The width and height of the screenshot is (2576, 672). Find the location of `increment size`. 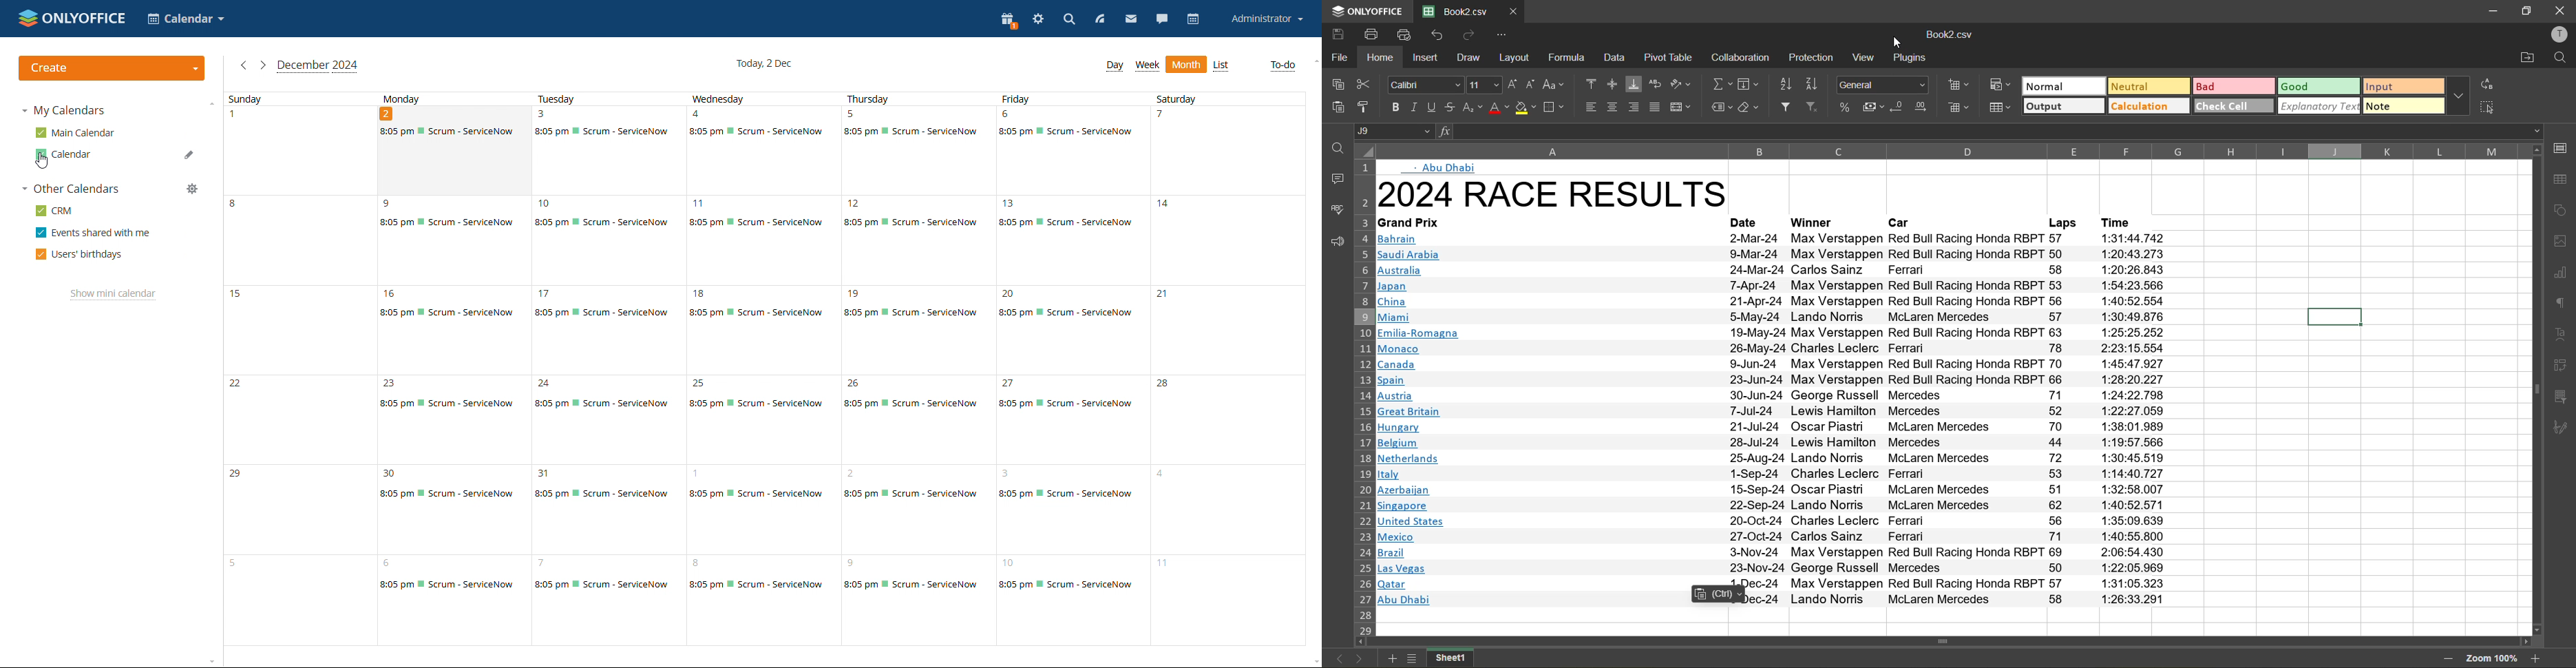

increment size is located at coordinates (1511, 82).